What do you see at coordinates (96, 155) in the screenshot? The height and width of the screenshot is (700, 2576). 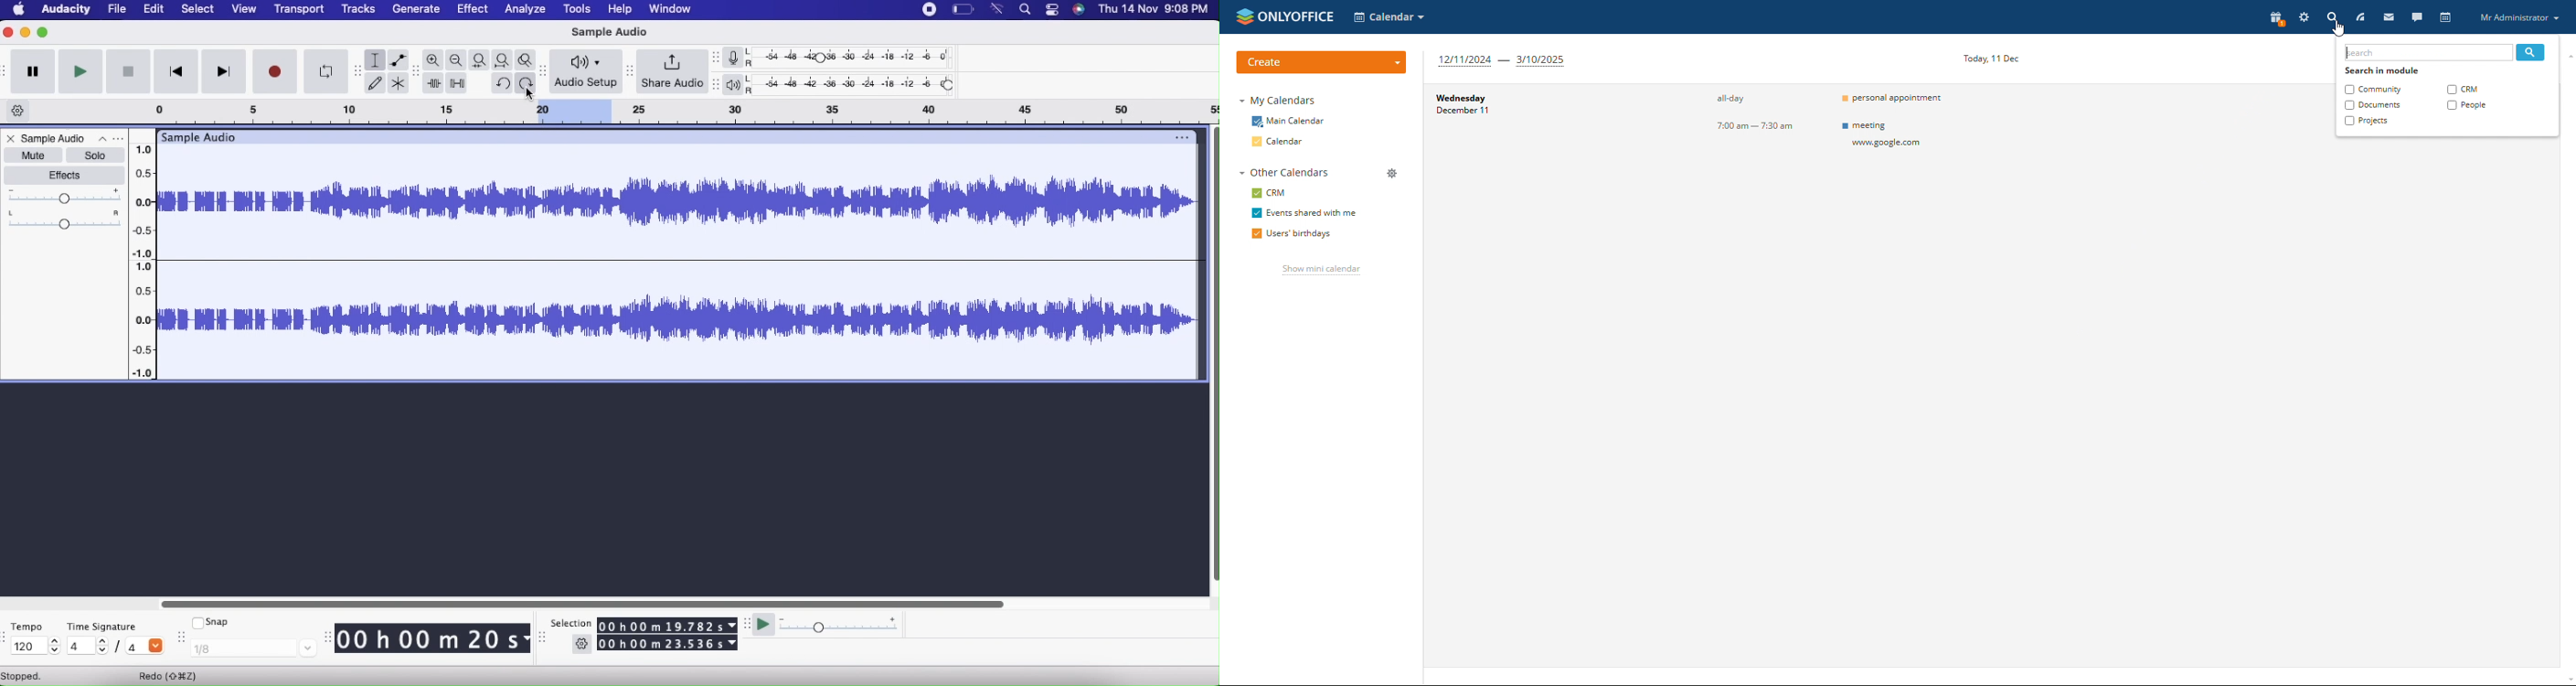 I see `Solo` at bounding box center [96, 155].